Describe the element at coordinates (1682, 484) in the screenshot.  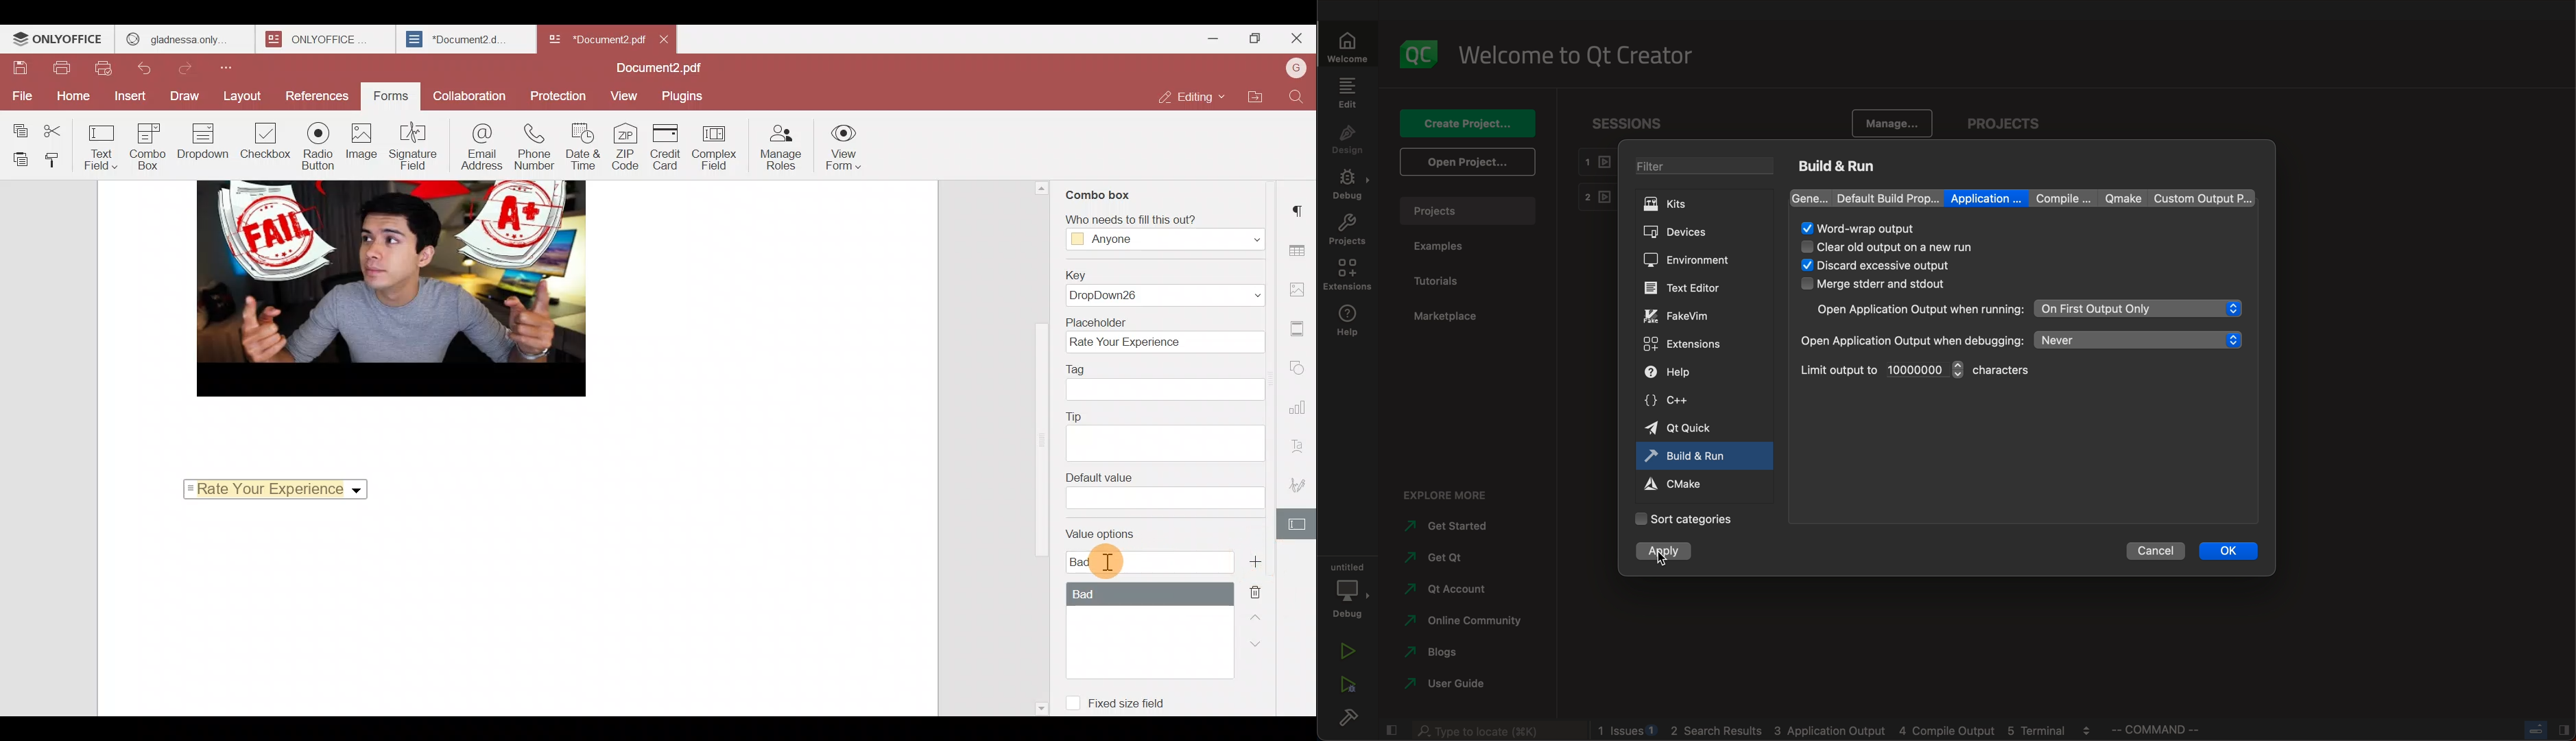
I see `cmake` at that location.